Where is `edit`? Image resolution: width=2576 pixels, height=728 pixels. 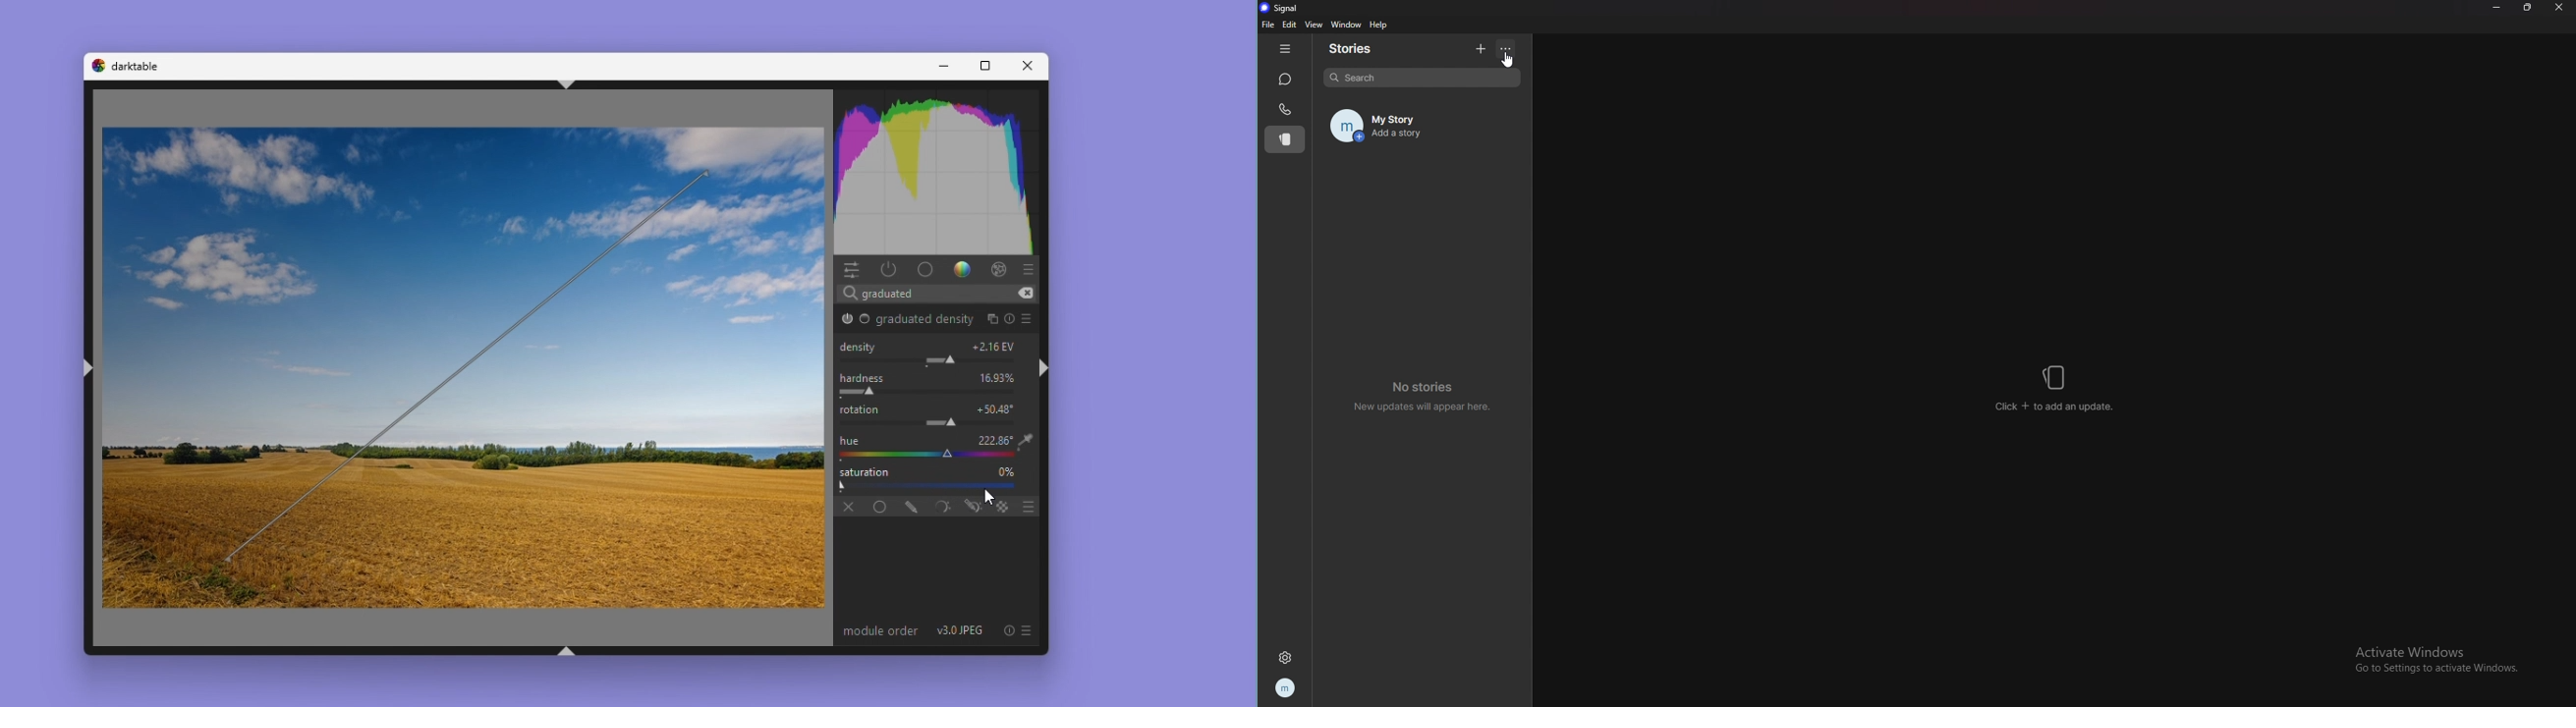
edit is located at coordinates (1289, 24).